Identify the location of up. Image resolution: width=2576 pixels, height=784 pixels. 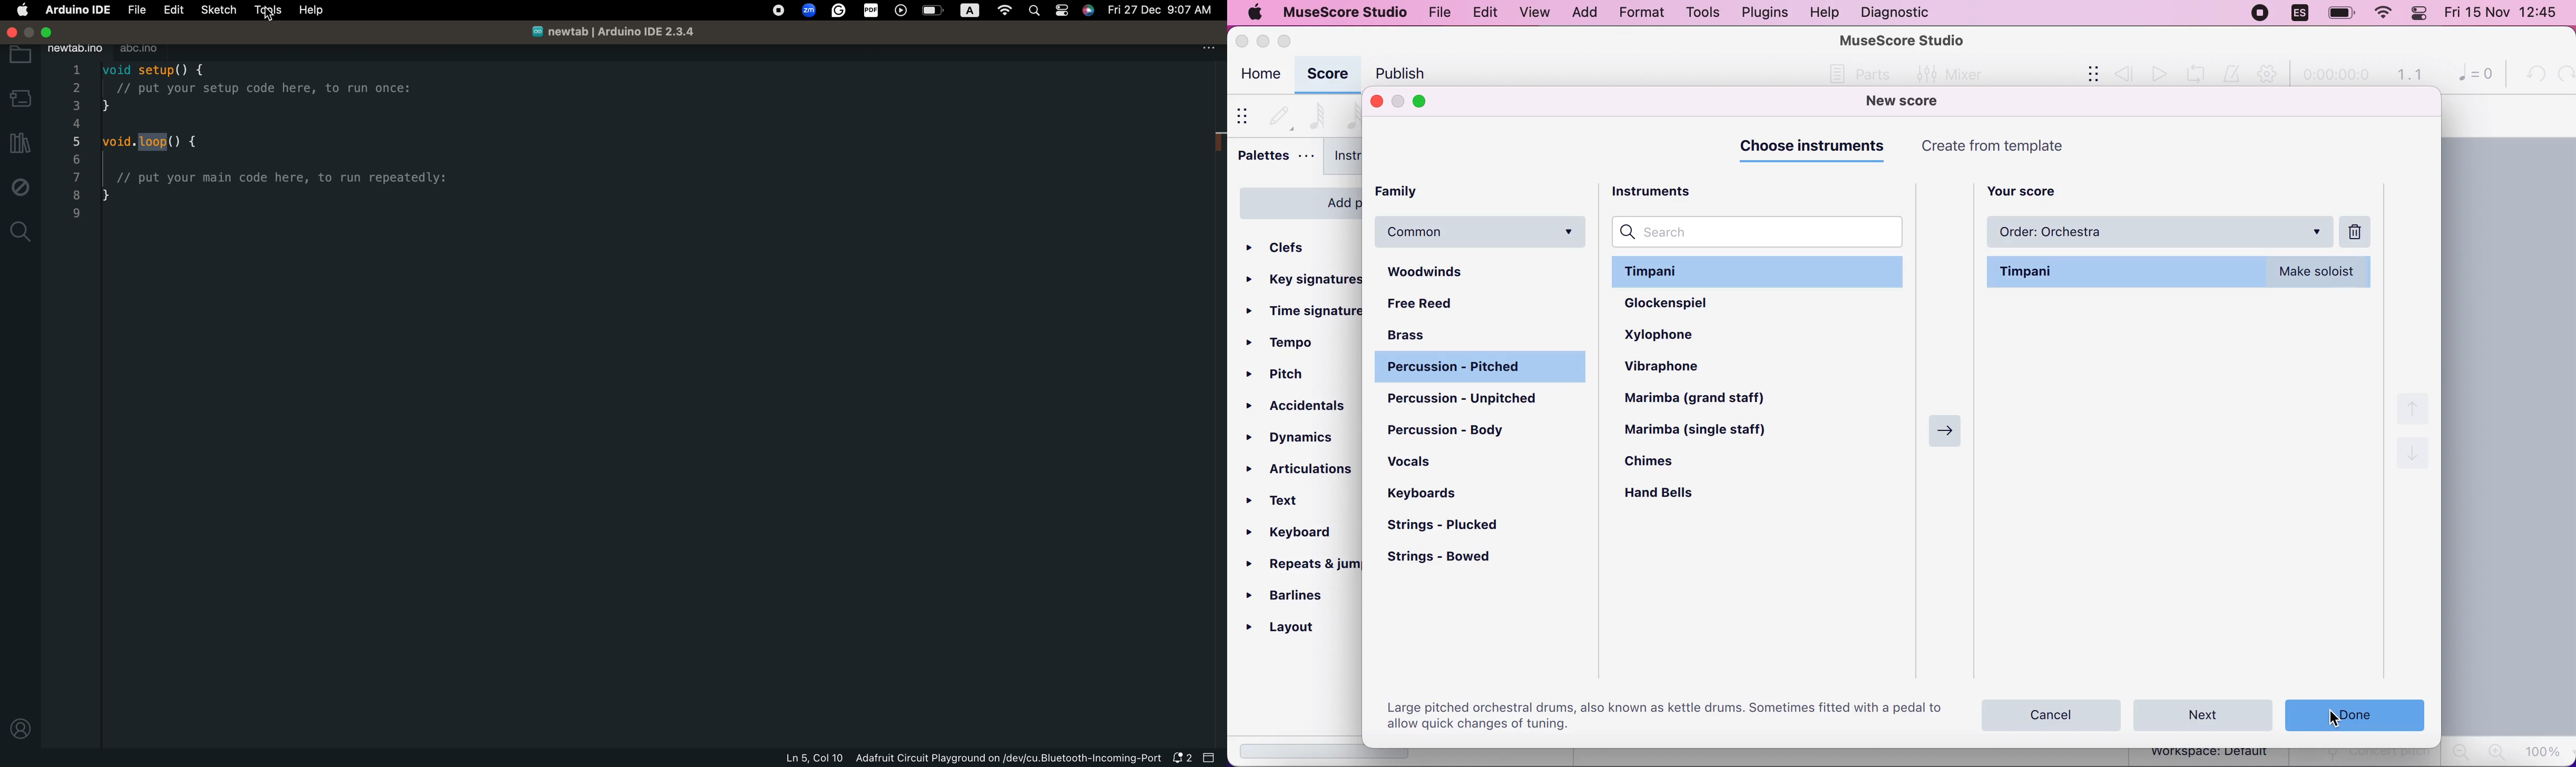
(2416, 407).